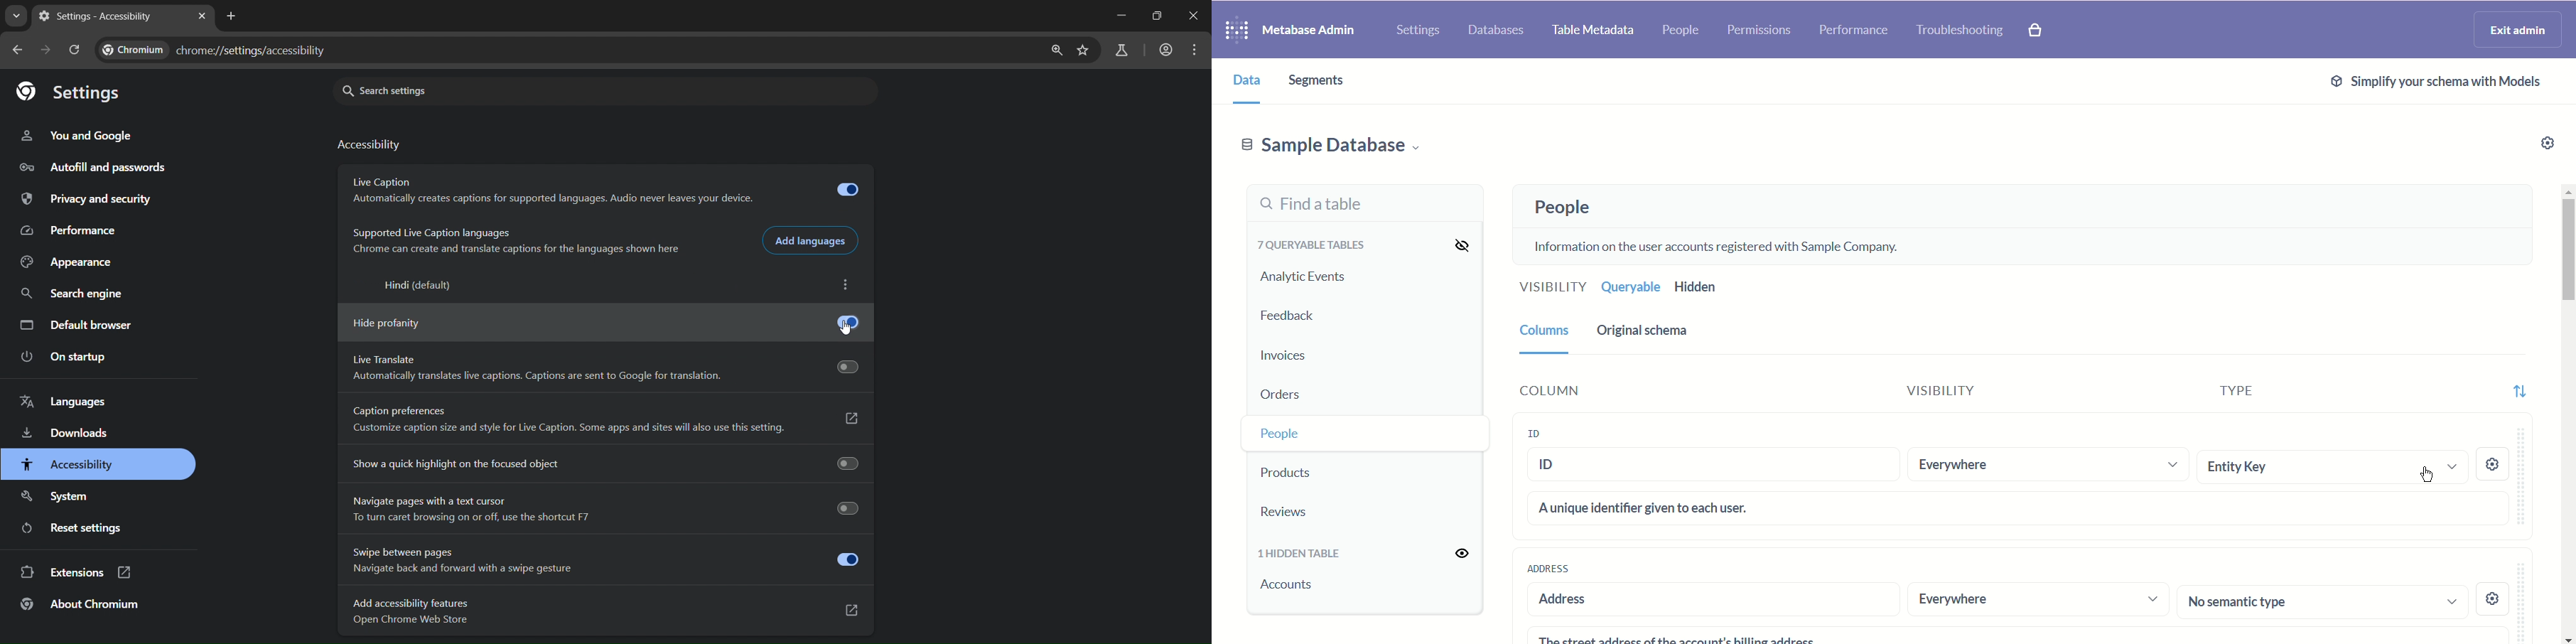 This screenshot has height=644, width=2576. I want to click on cursor, so click(846, 330).